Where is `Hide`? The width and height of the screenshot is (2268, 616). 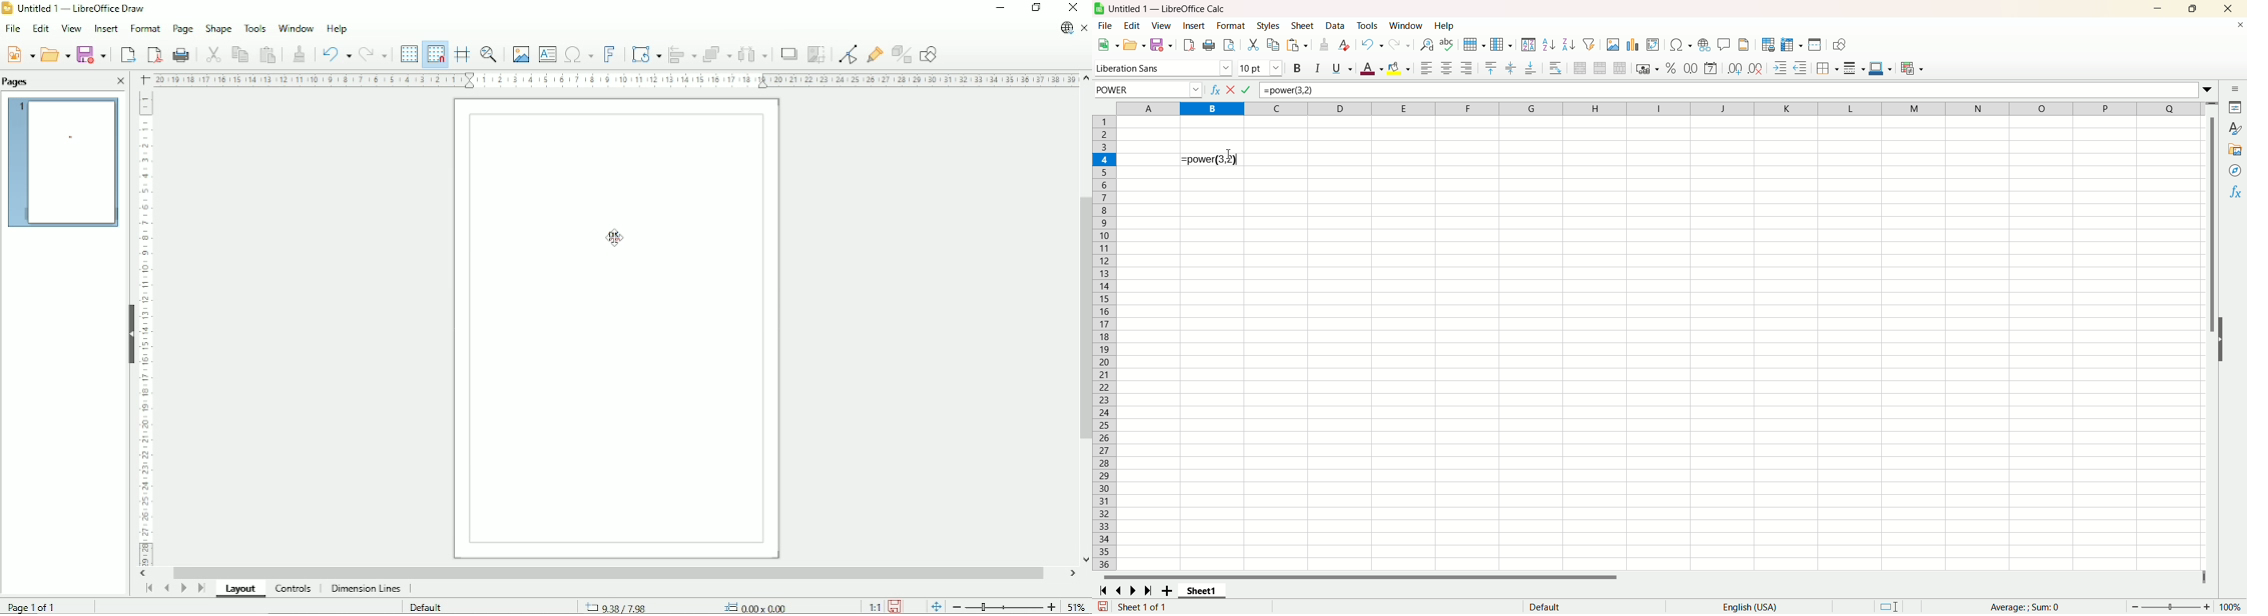 Hide is located at coordinates (129, 331).